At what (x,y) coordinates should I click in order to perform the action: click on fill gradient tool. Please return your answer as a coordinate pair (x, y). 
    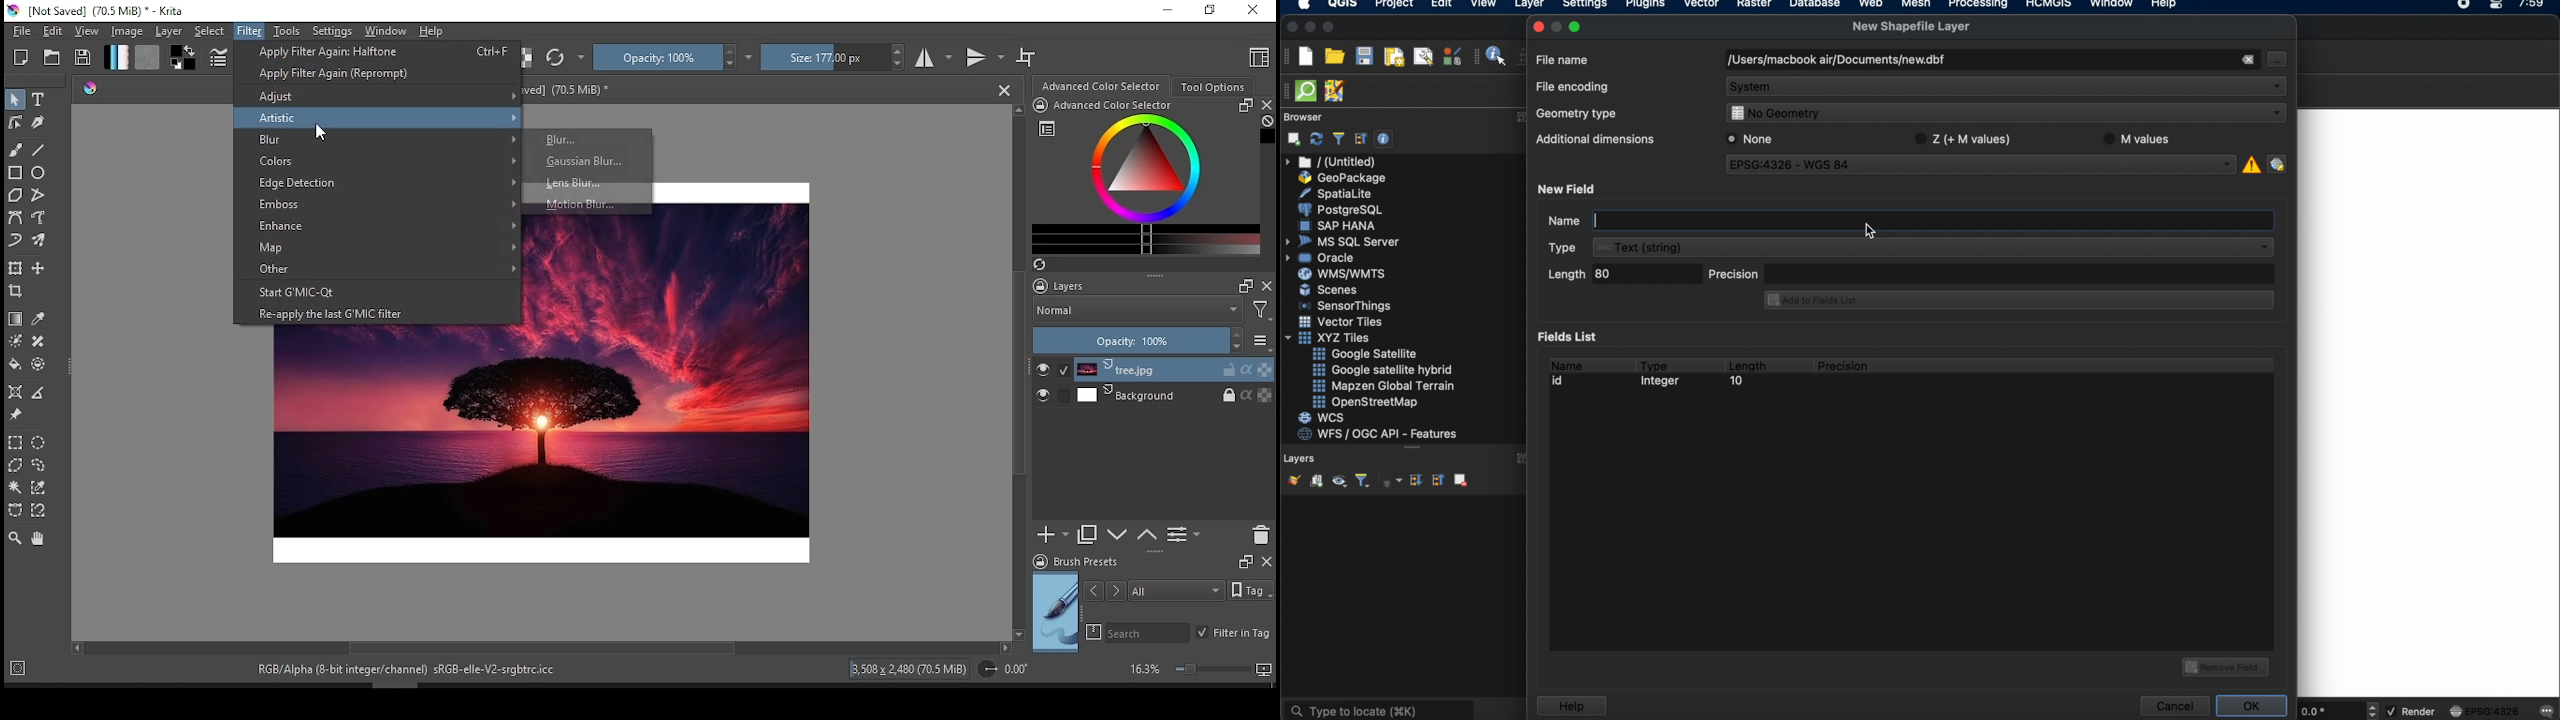
    Looking at the image, I should click on (116, 57).